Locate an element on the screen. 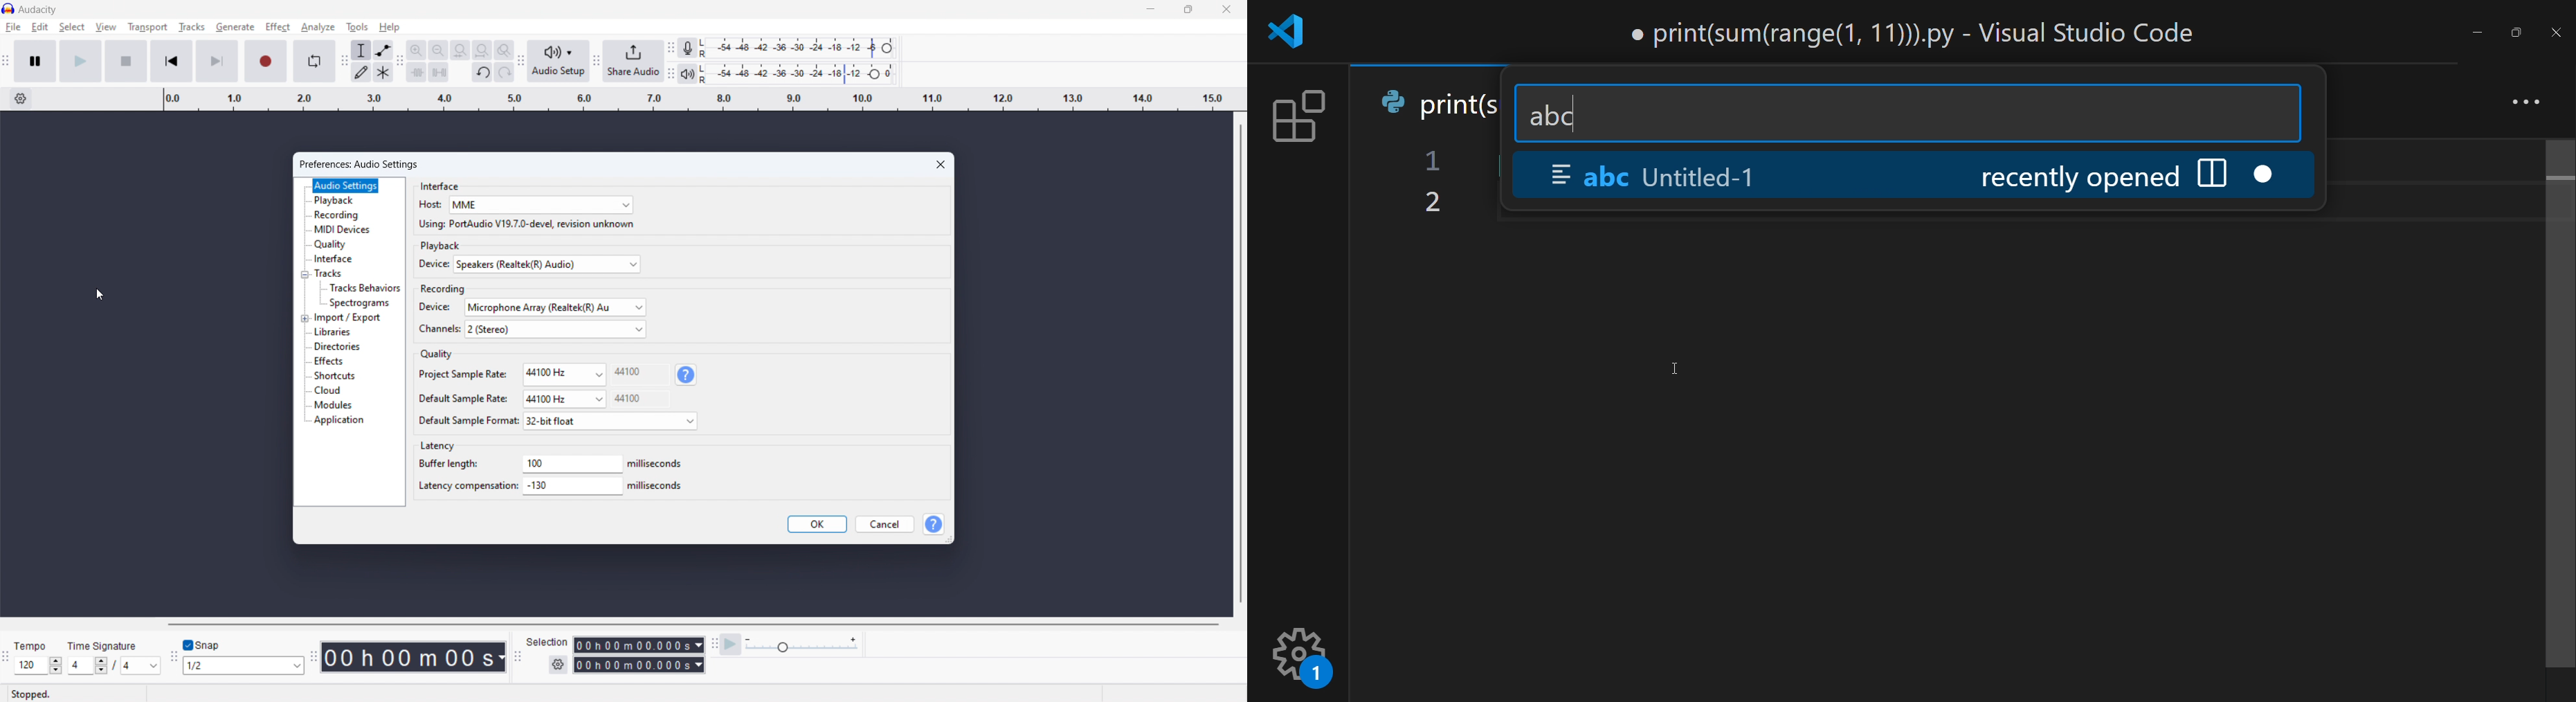 The width and height of the screenshot is (2576, 728). playback is located at coordinates (335, 200).